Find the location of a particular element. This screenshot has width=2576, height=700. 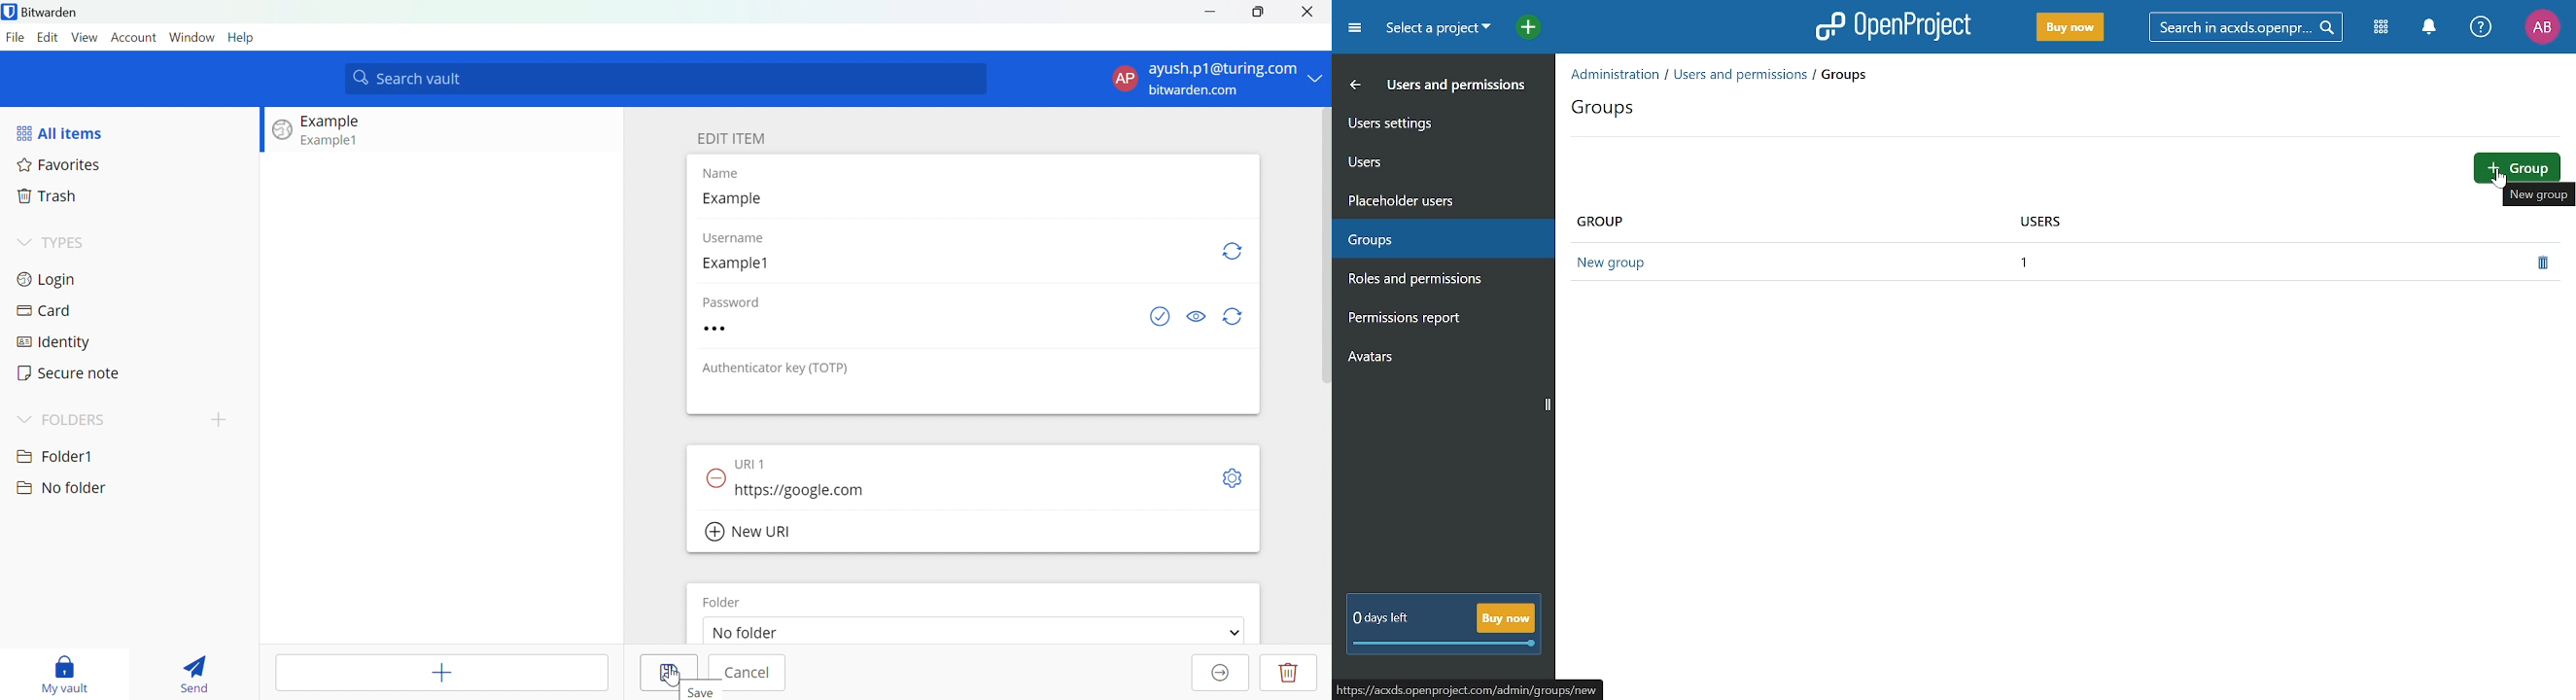

add project is located at coordinates (1523, 29).